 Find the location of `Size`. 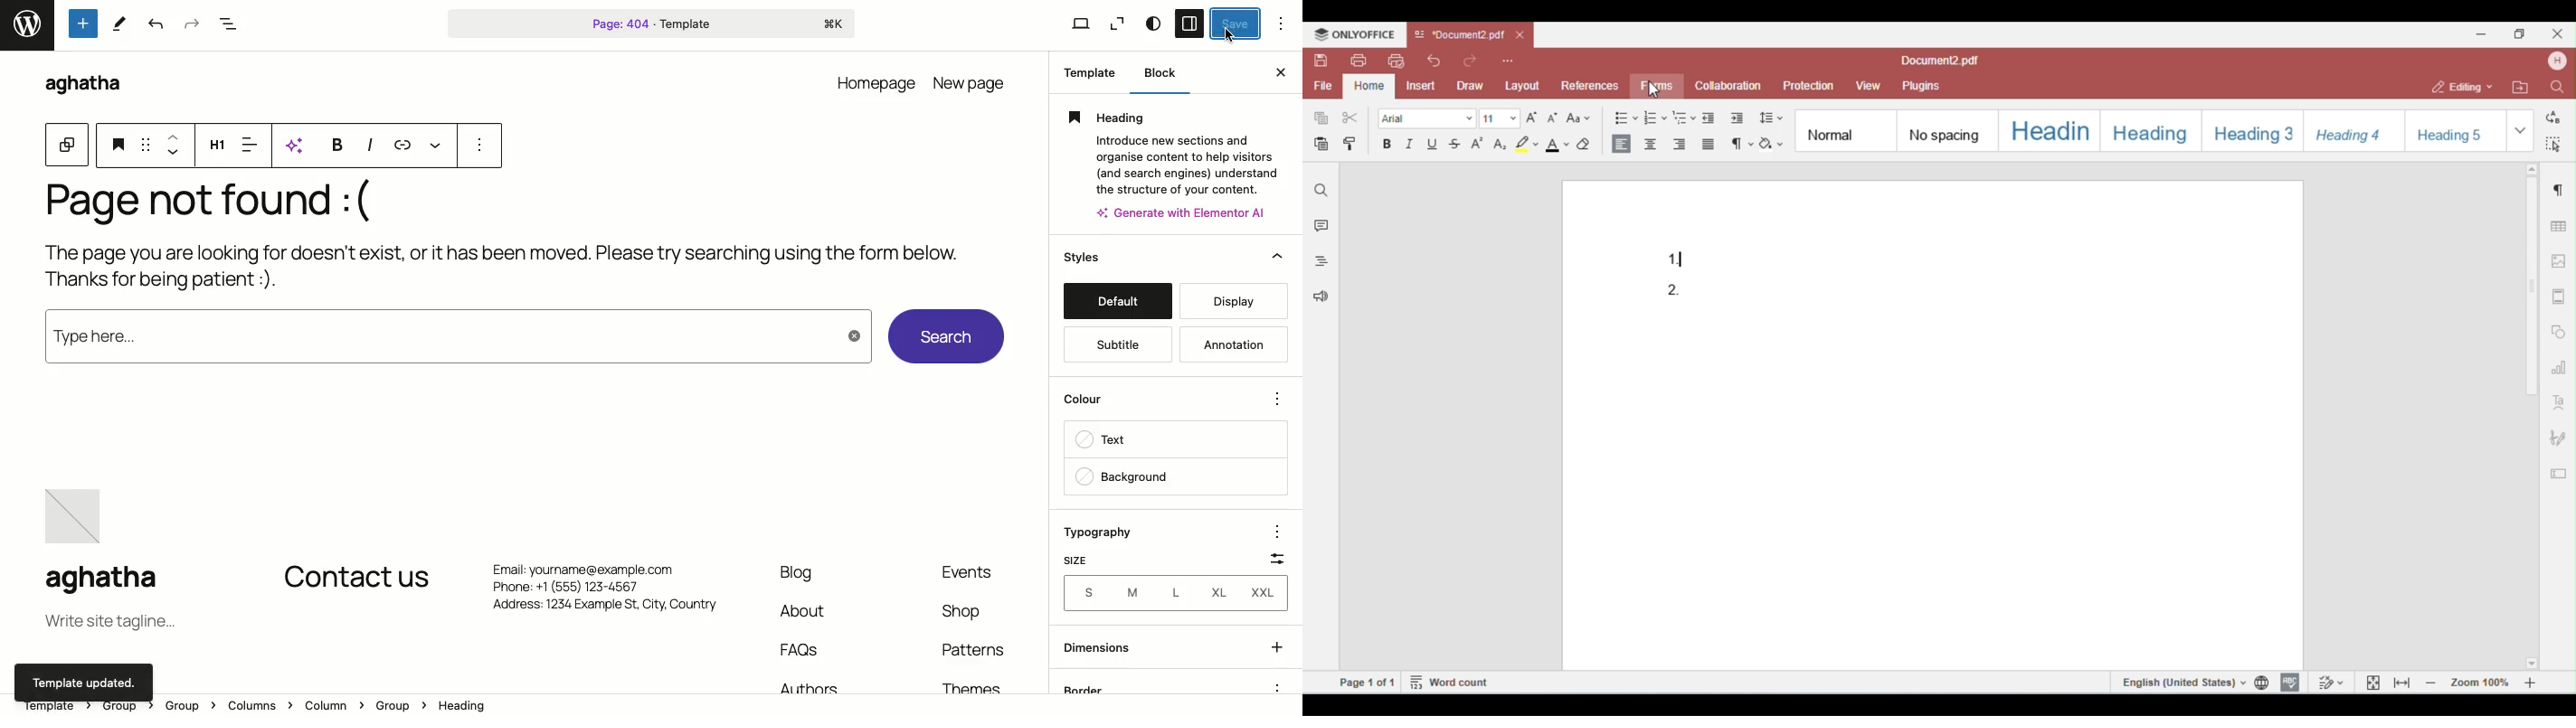

Size is located at coordinates (1083, 559).